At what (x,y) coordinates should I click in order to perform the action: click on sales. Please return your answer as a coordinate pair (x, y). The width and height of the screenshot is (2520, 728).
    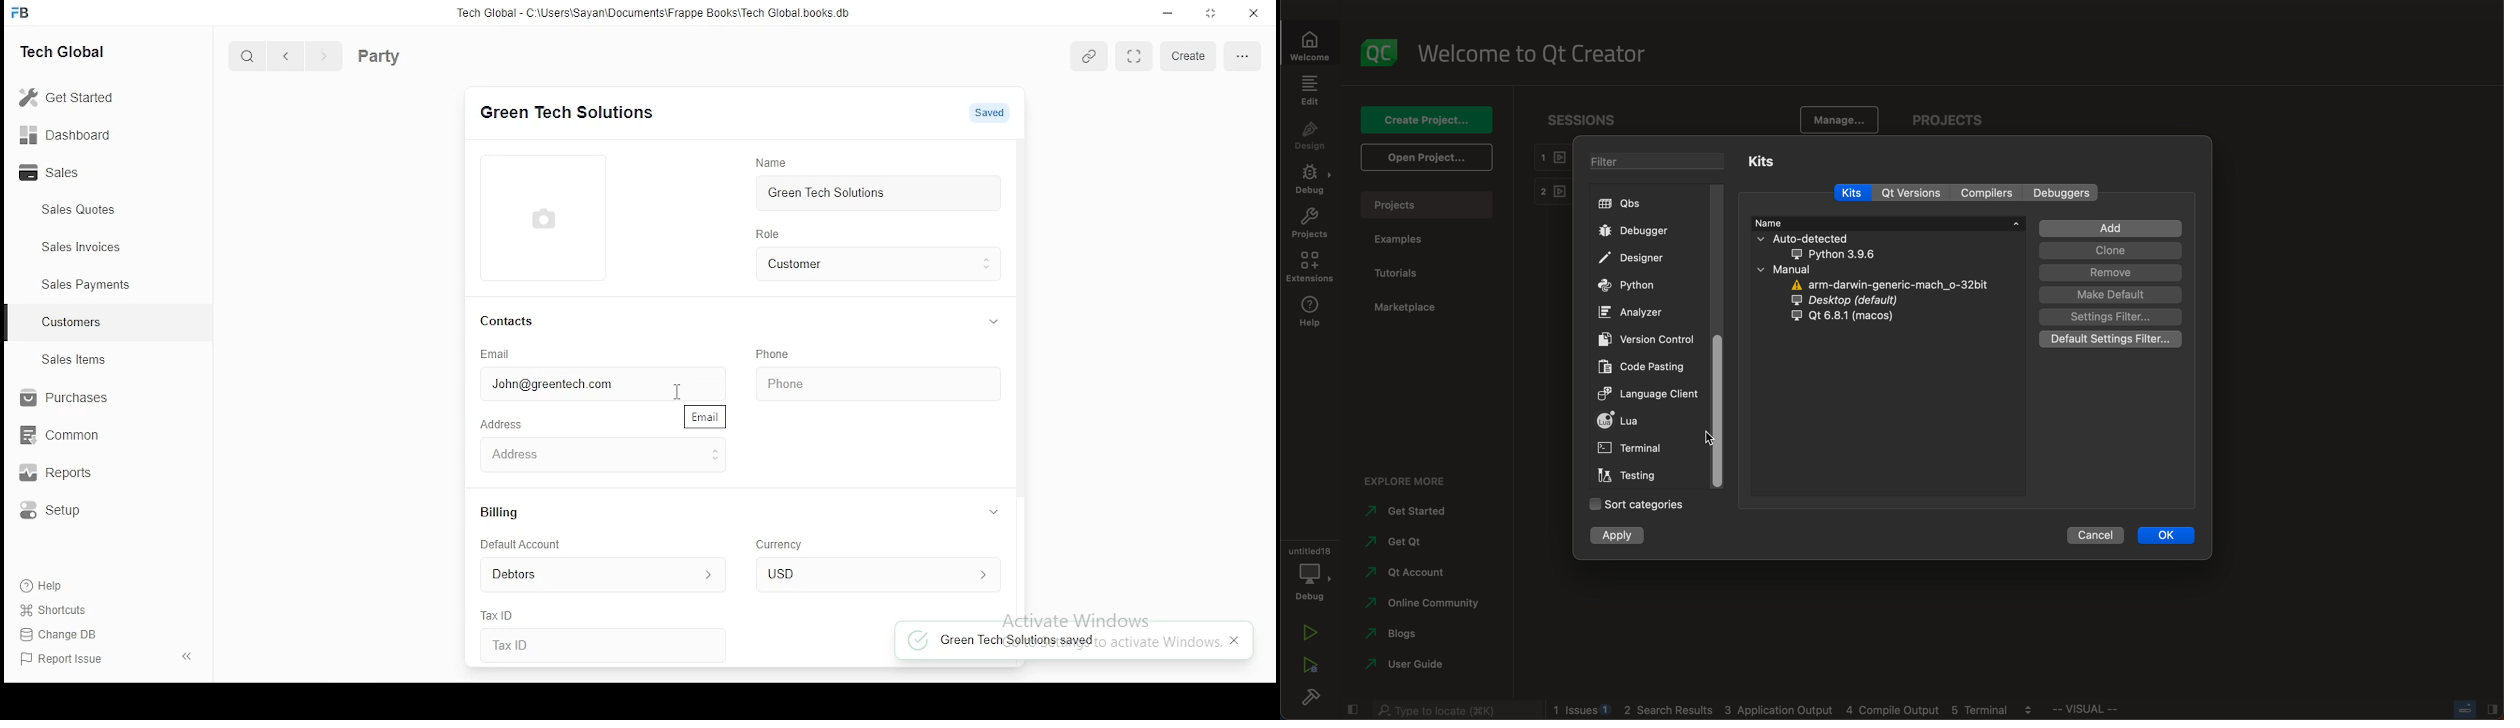
    Looking at the image, I should click on (54, 174).